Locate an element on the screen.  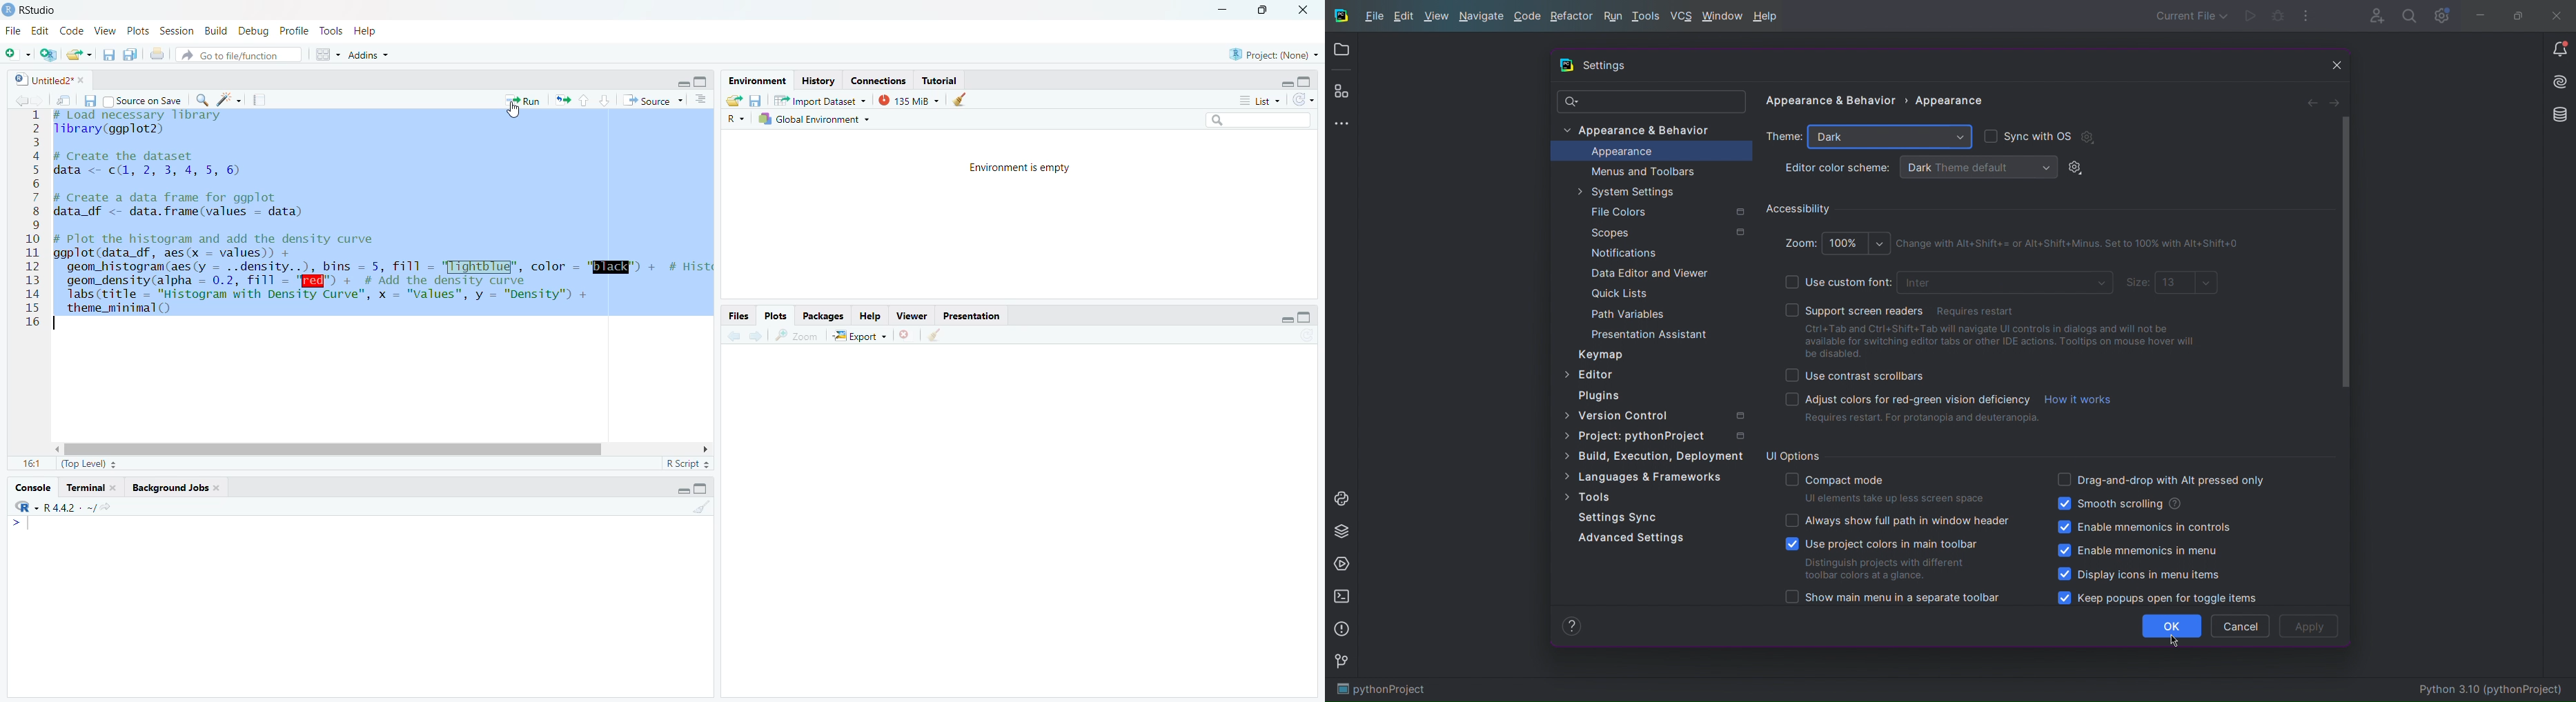
cursor is located at coordinates (517, 111).